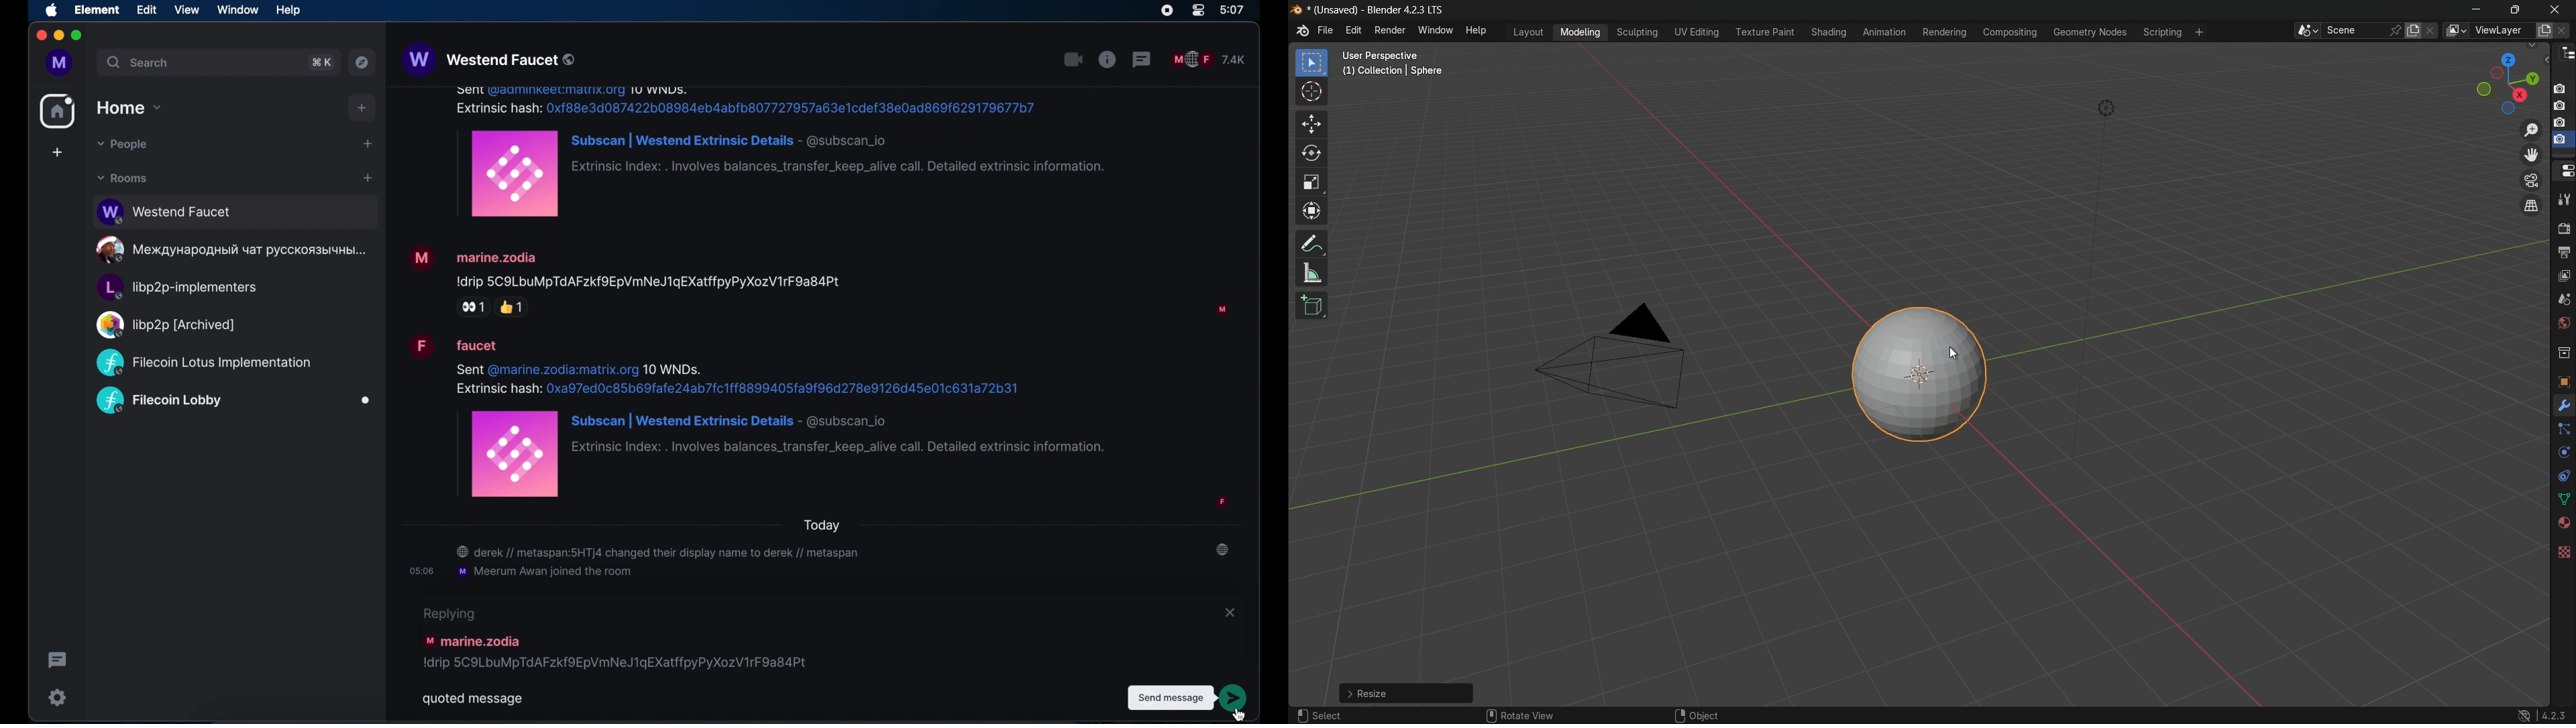 Image resolution: width=2576 pixels, height=728 pixels. Describe the element at coordinates (235, 212) in the screenshot. I see `public room` at that location.